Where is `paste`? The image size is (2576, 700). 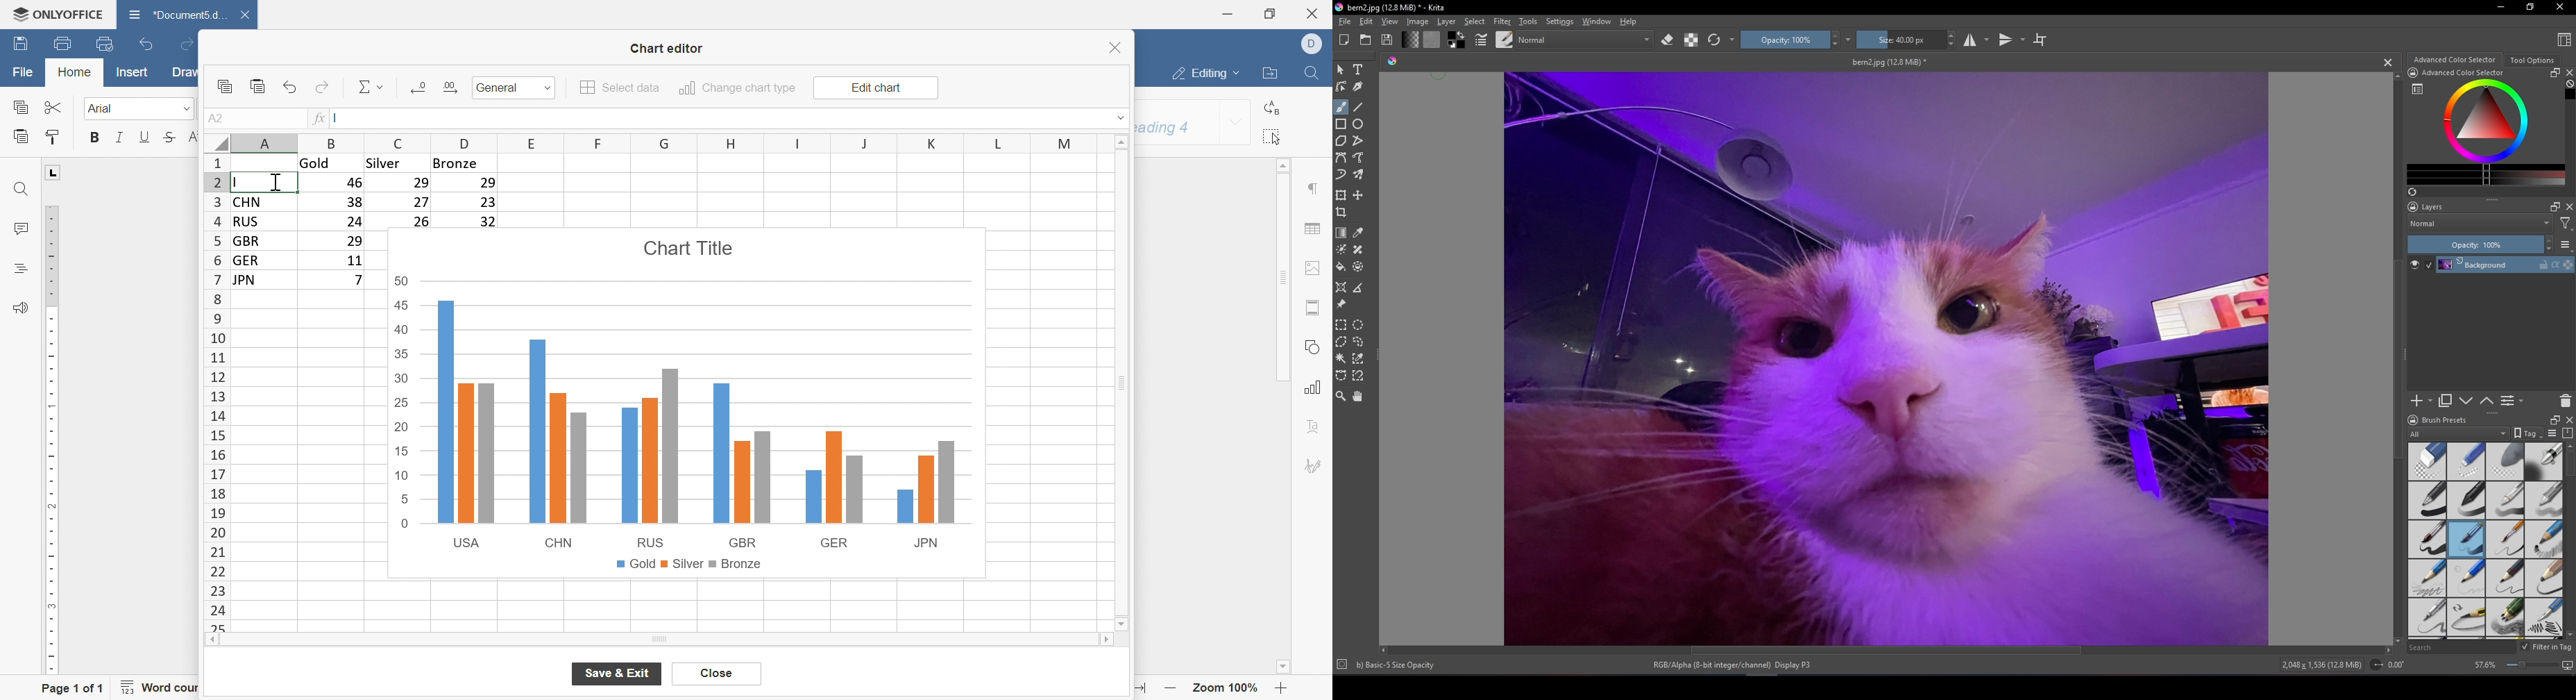 paste is located at coordinates (258, 85).